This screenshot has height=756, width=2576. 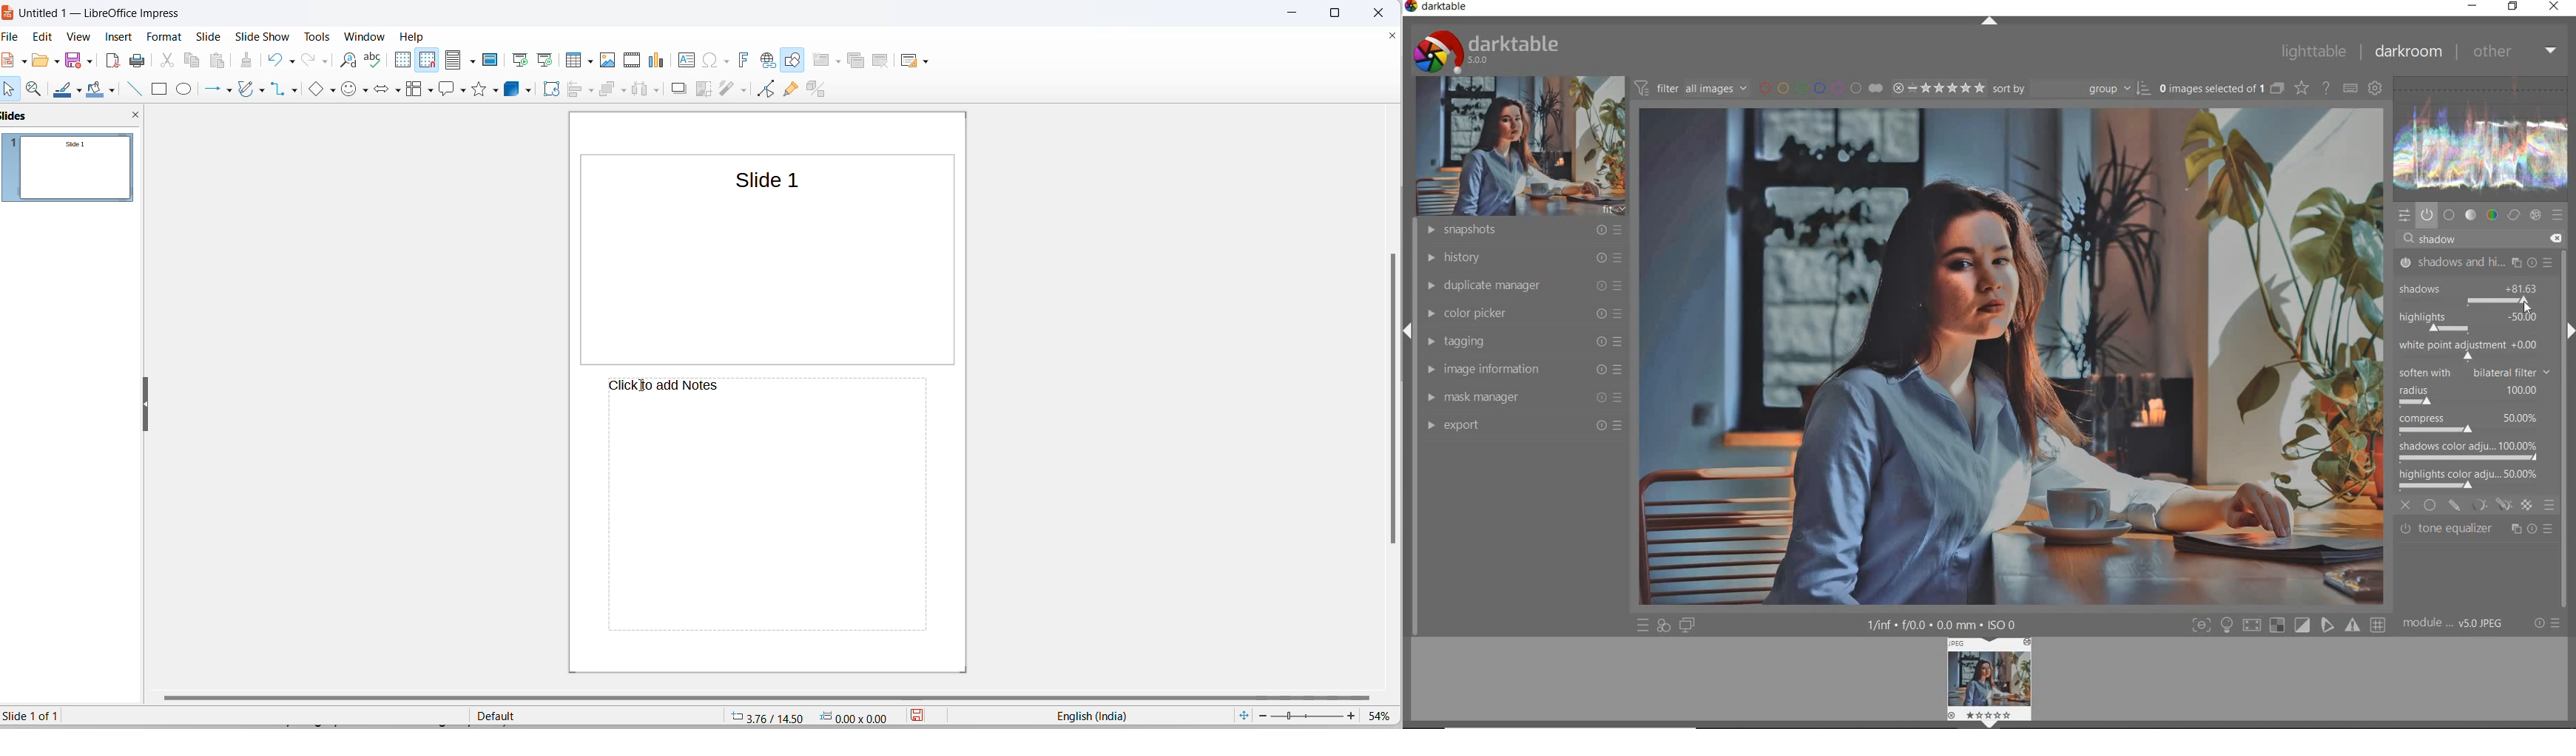 I want to click on symbol shapes options, so click(x=366, y=92).